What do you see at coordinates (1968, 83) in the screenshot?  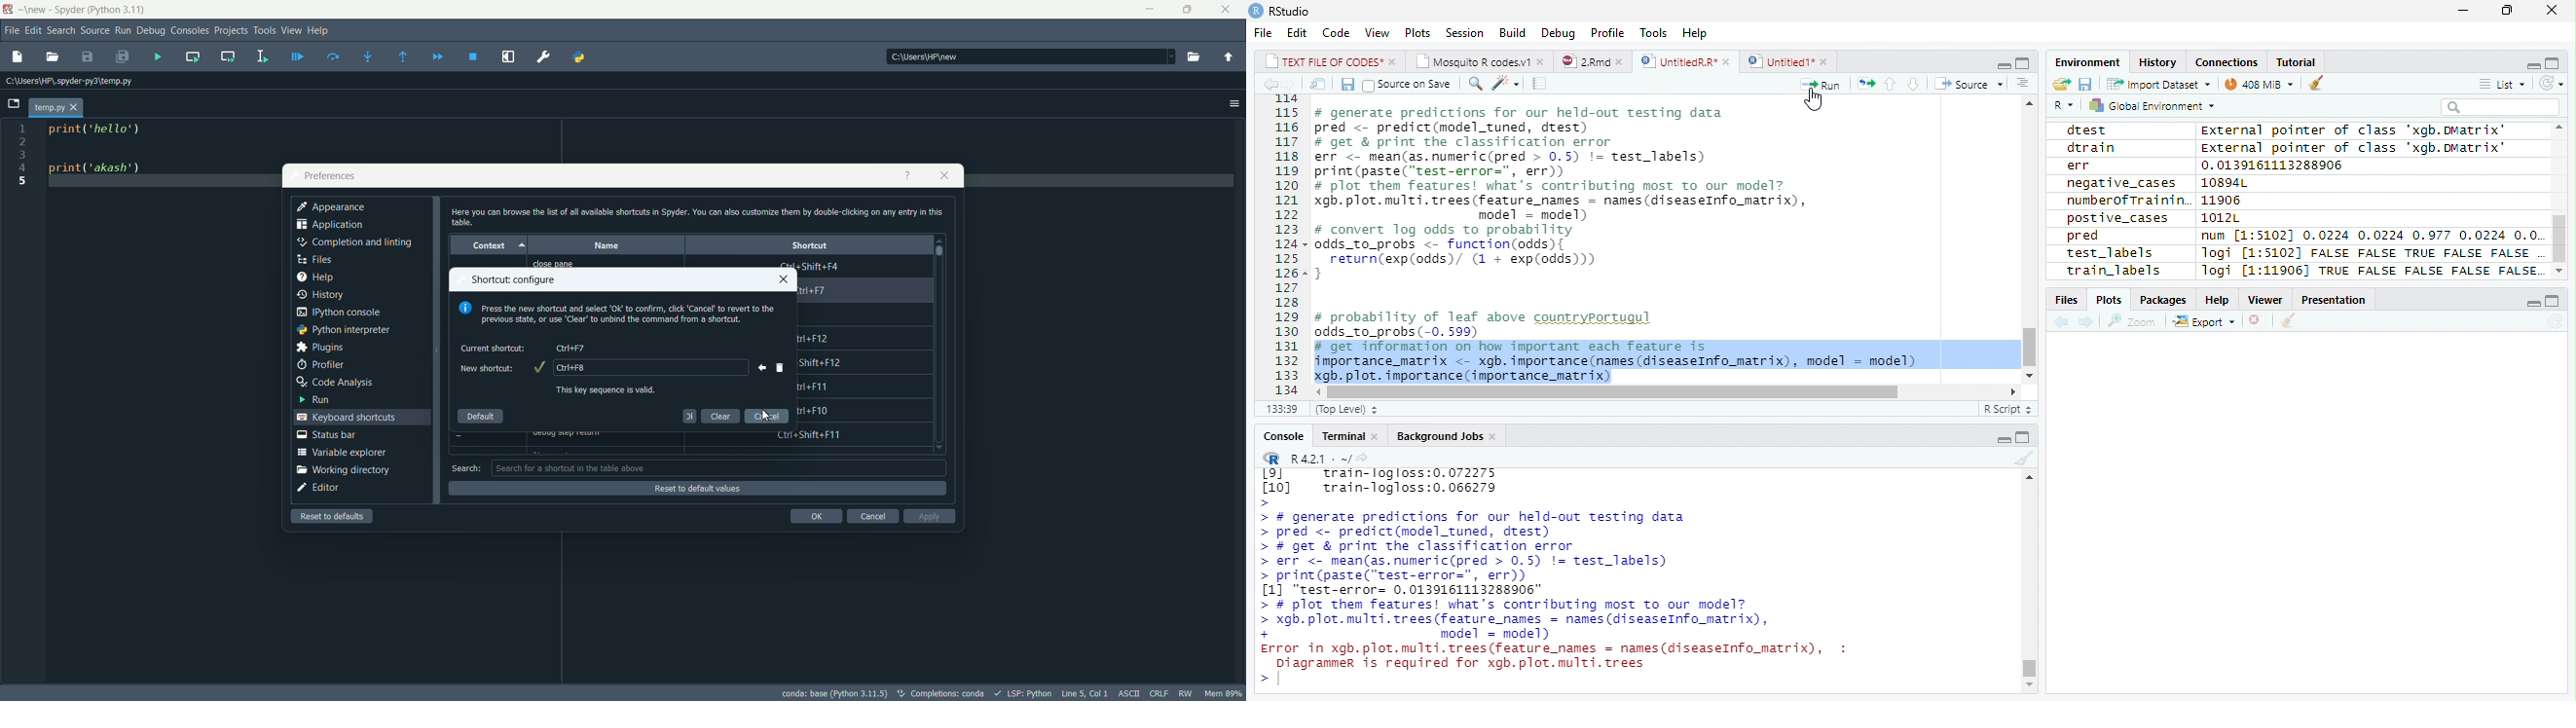 I see `Source` at bounding box center [1968, 83].